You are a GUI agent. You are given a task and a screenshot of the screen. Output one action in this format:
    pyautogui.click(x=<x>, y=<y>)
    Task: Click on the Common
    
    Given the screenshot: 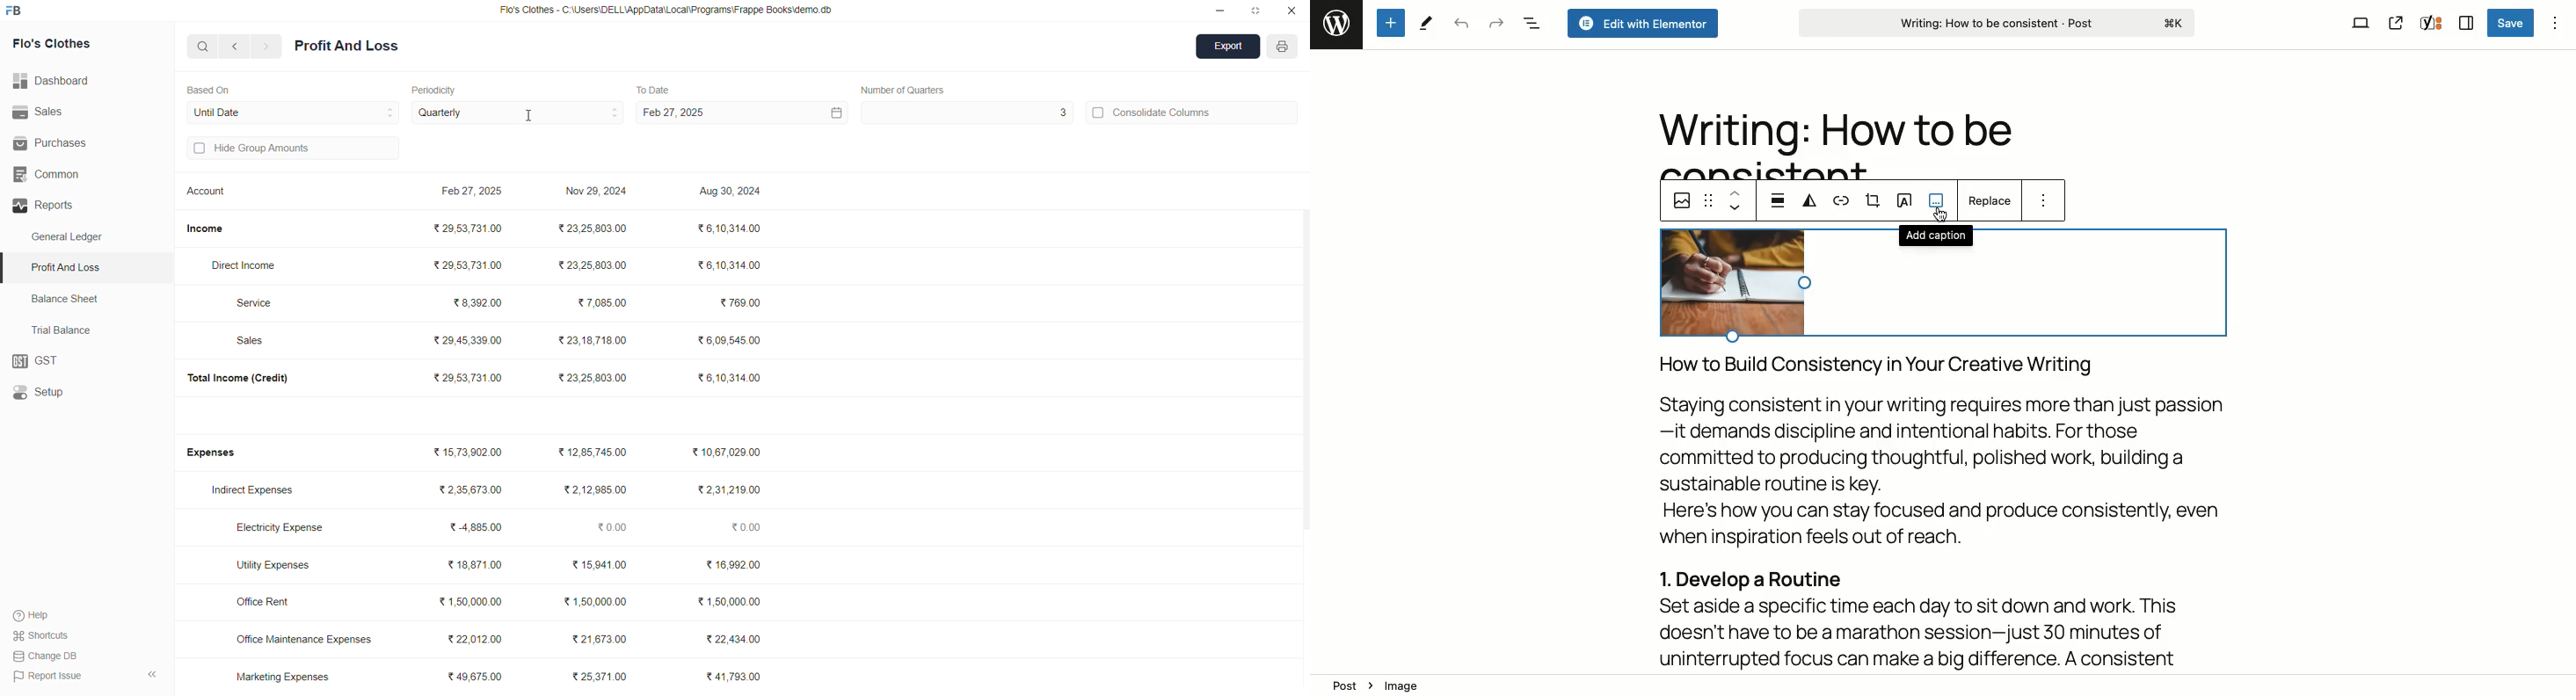 What is the action you would take?
    pyautogui.click(x=70, y=175)
    